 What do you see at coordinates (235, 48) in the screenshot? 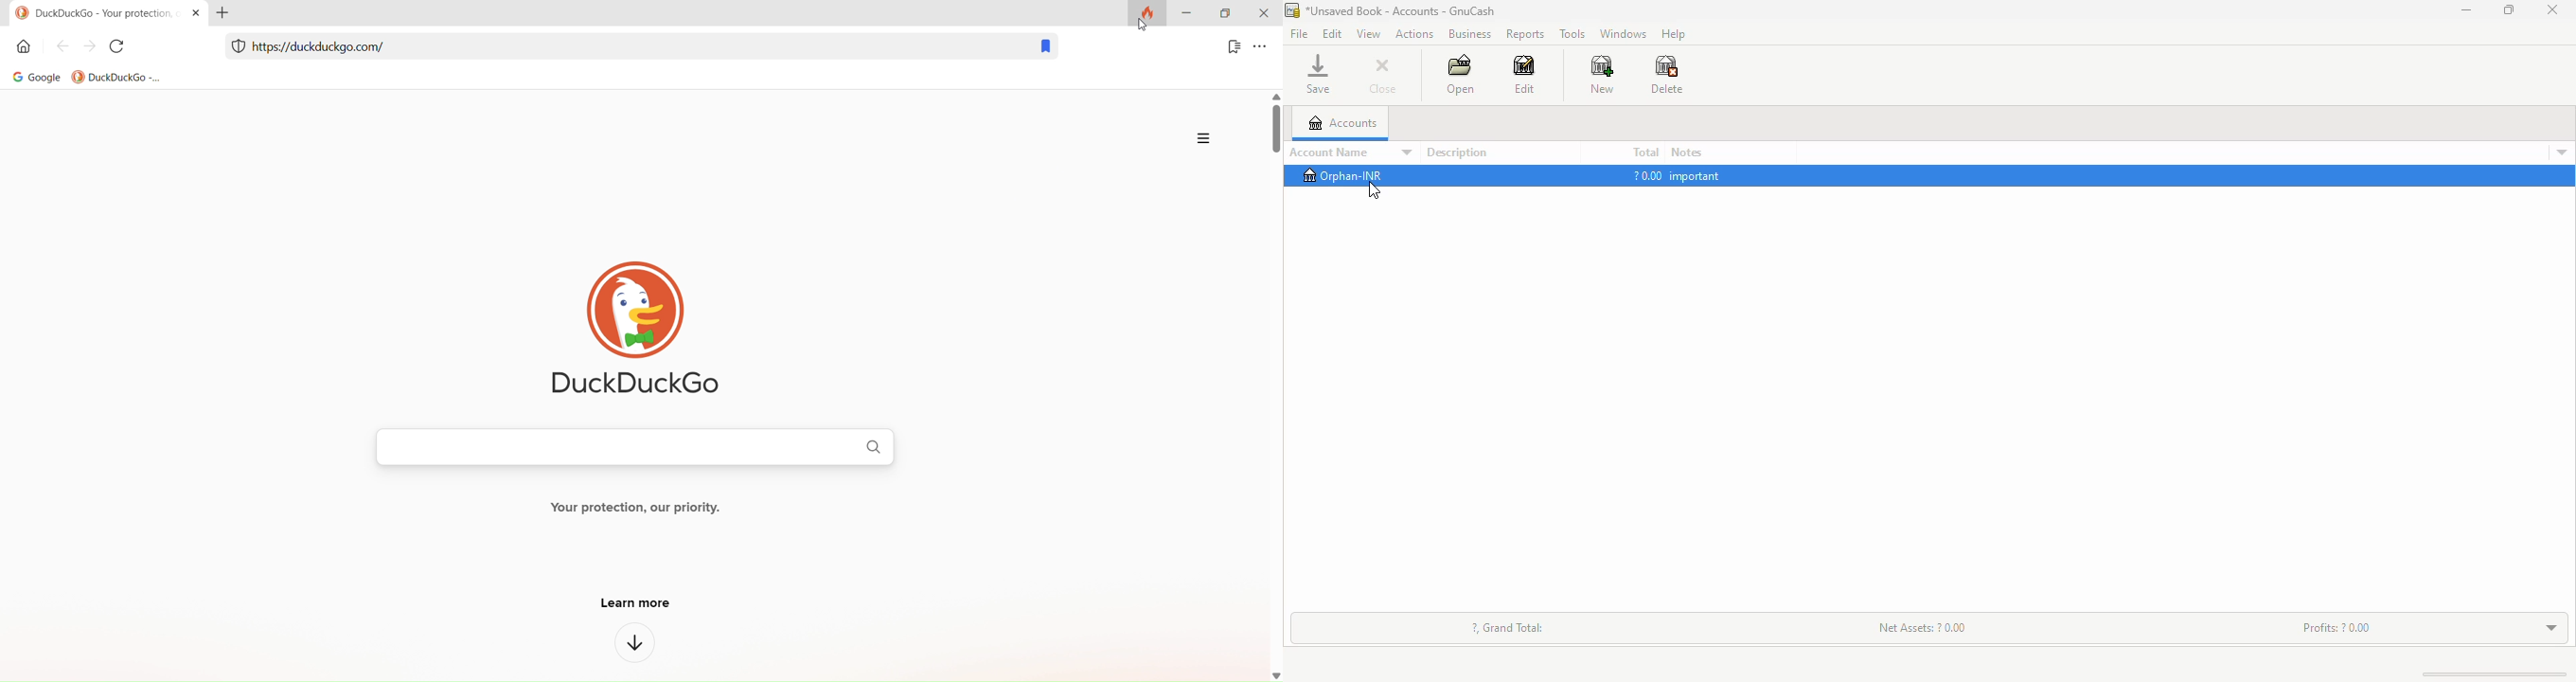
I see `protection menu` at bounding box center [235, 48].